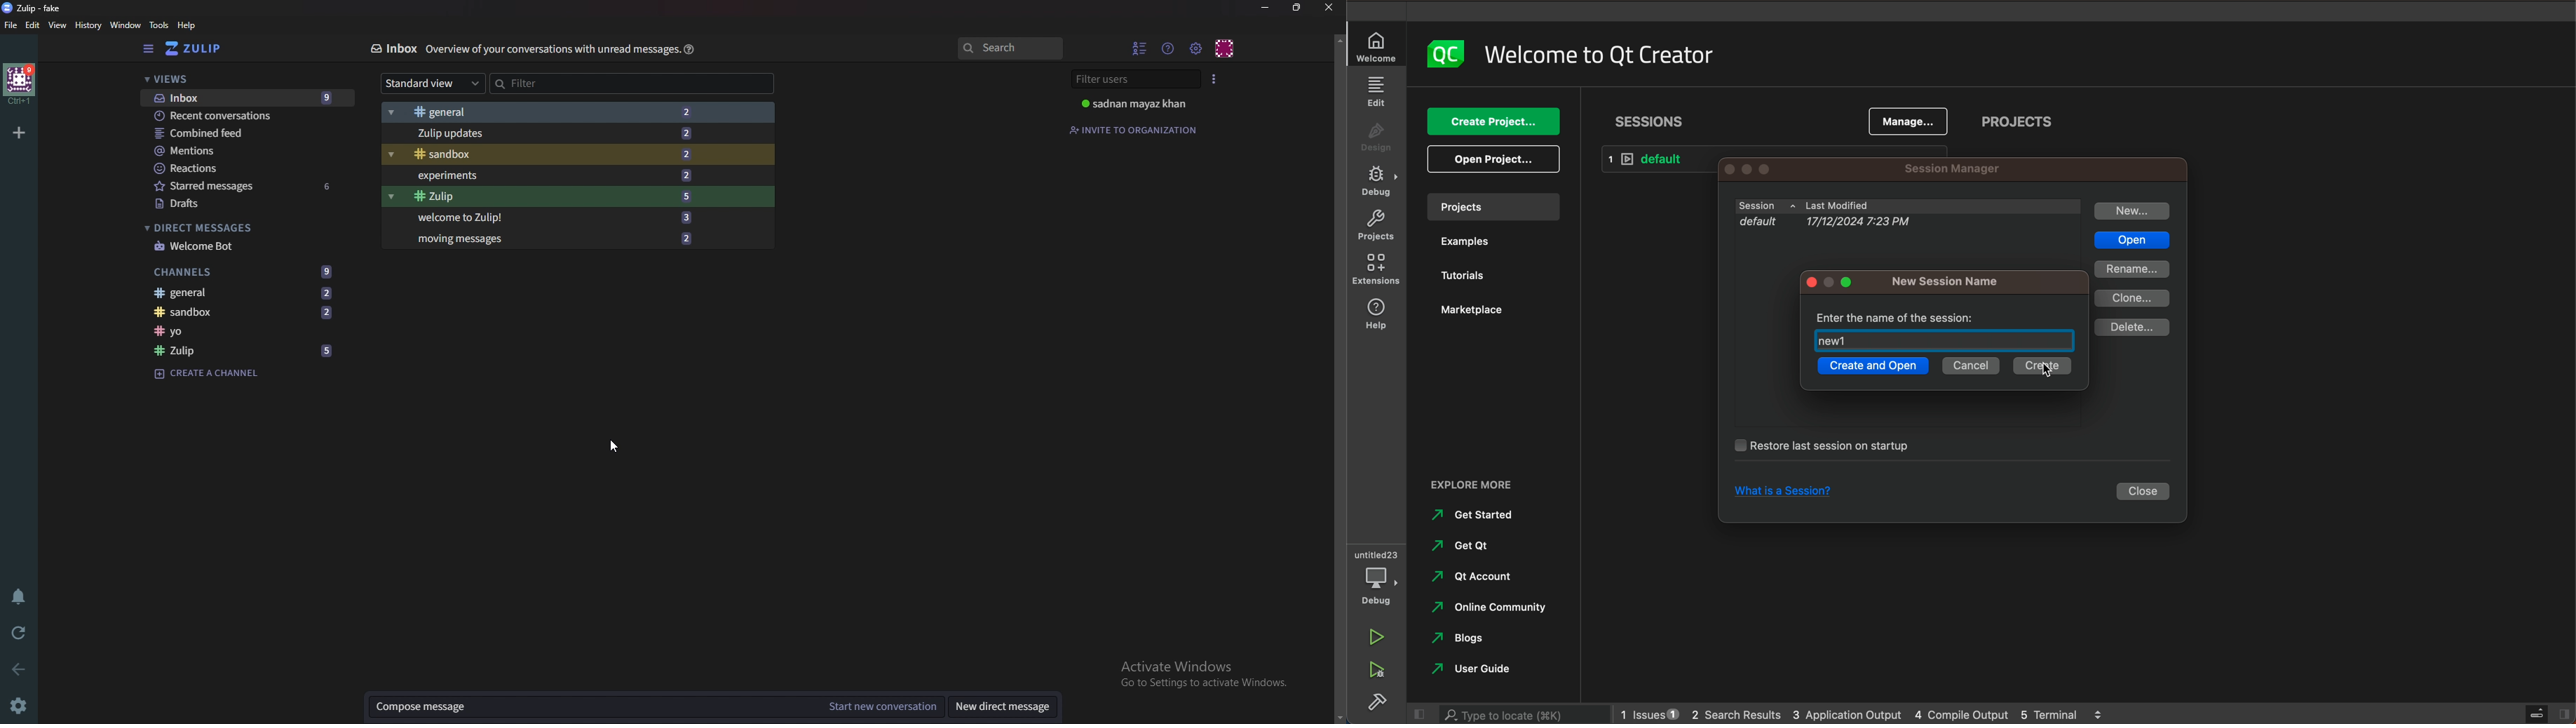  I want to click on Sandbox, so click(550, 154).